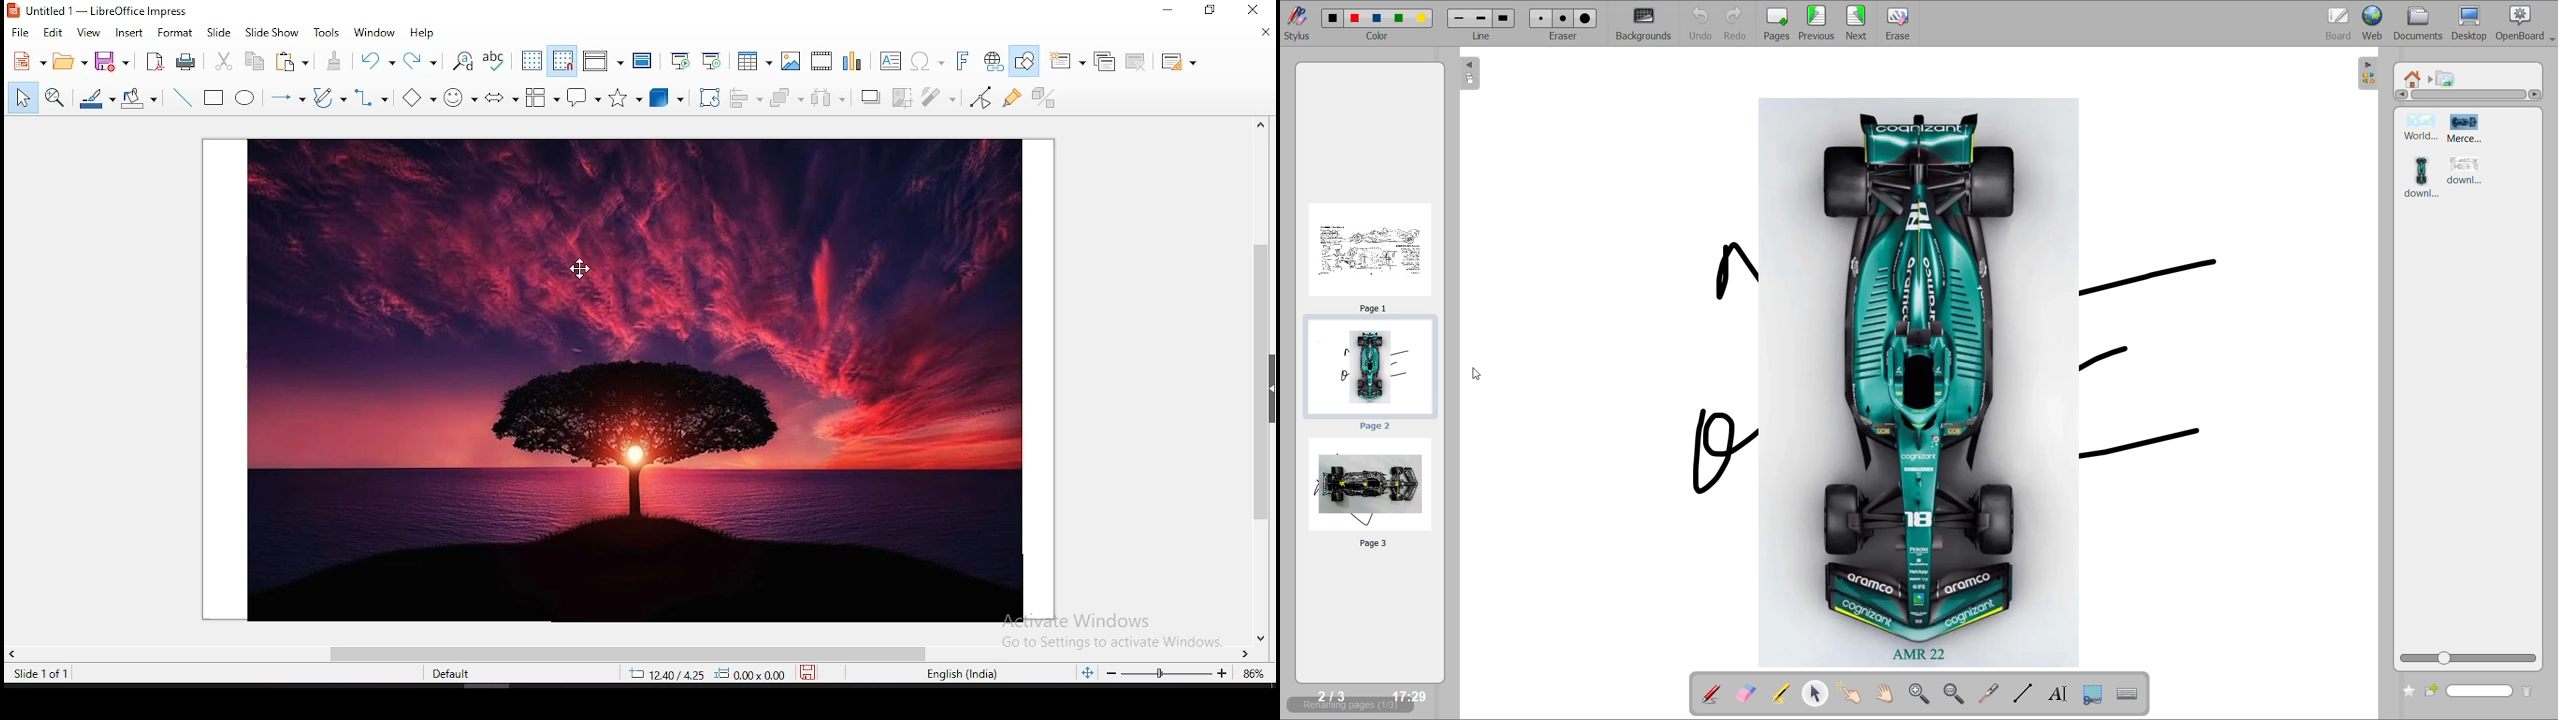 The height and width of the screenshot is (728, 2576). I want to click on image, so click(629, 379).